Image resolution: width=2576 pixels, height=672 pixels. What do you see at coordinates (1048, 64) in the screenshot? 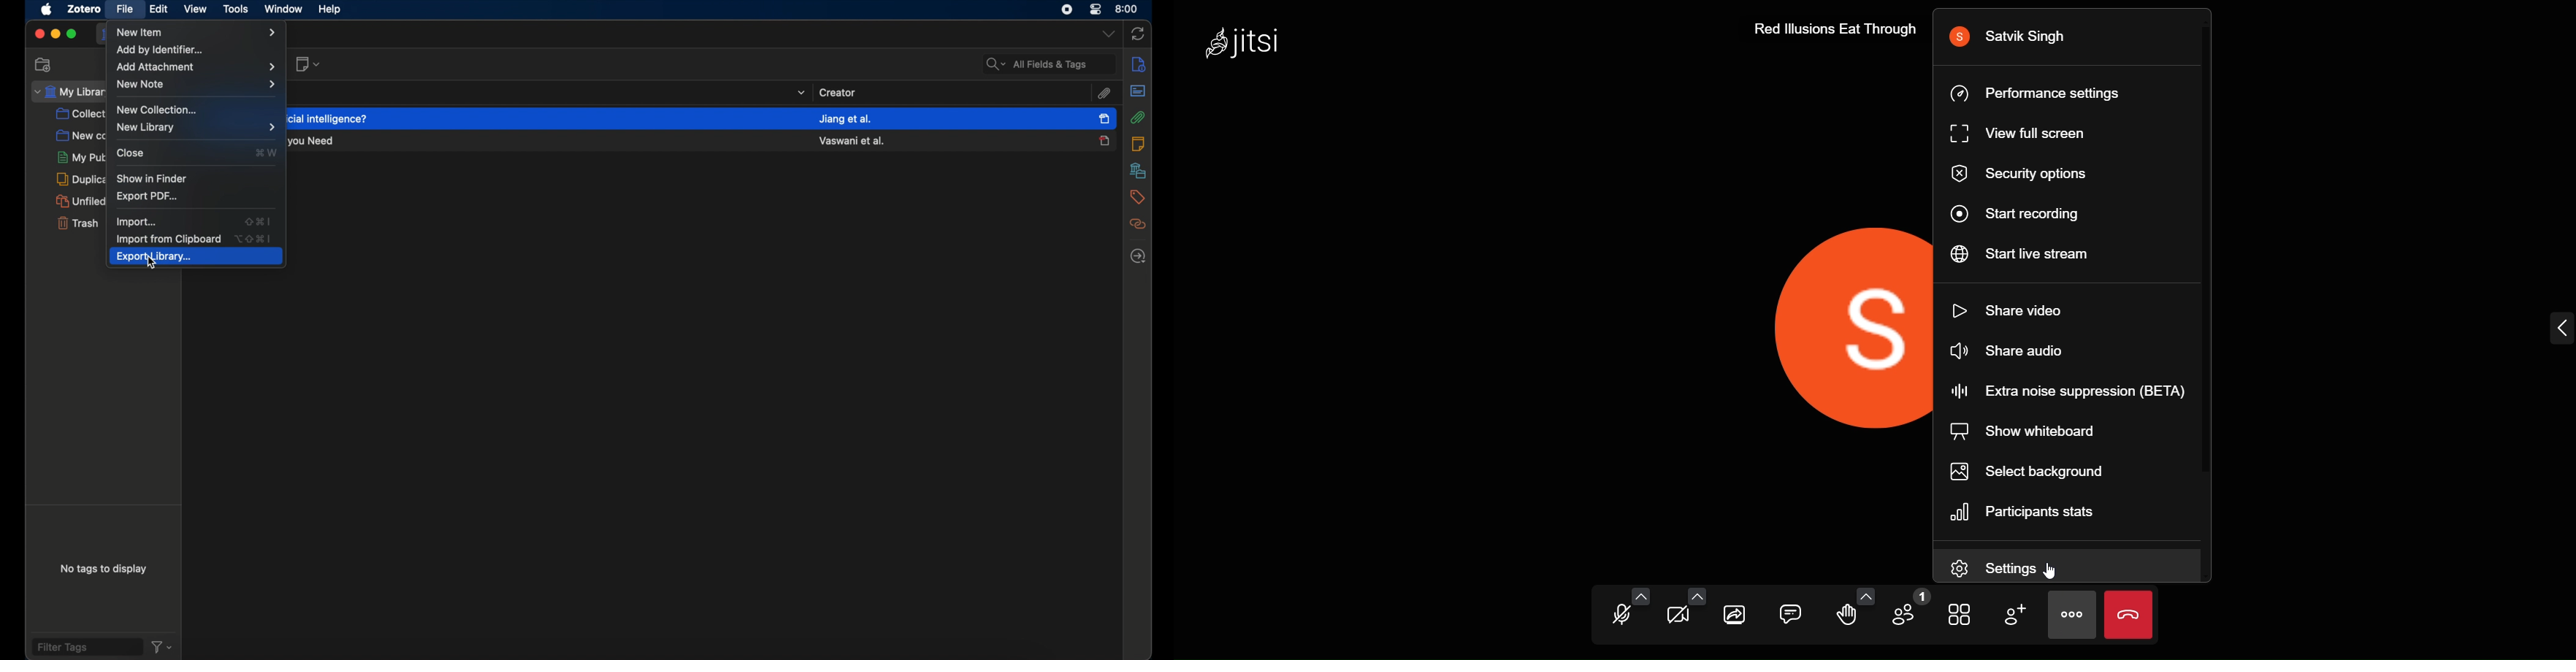
I see `all fields and tags` at bounding box center [1048, 64].